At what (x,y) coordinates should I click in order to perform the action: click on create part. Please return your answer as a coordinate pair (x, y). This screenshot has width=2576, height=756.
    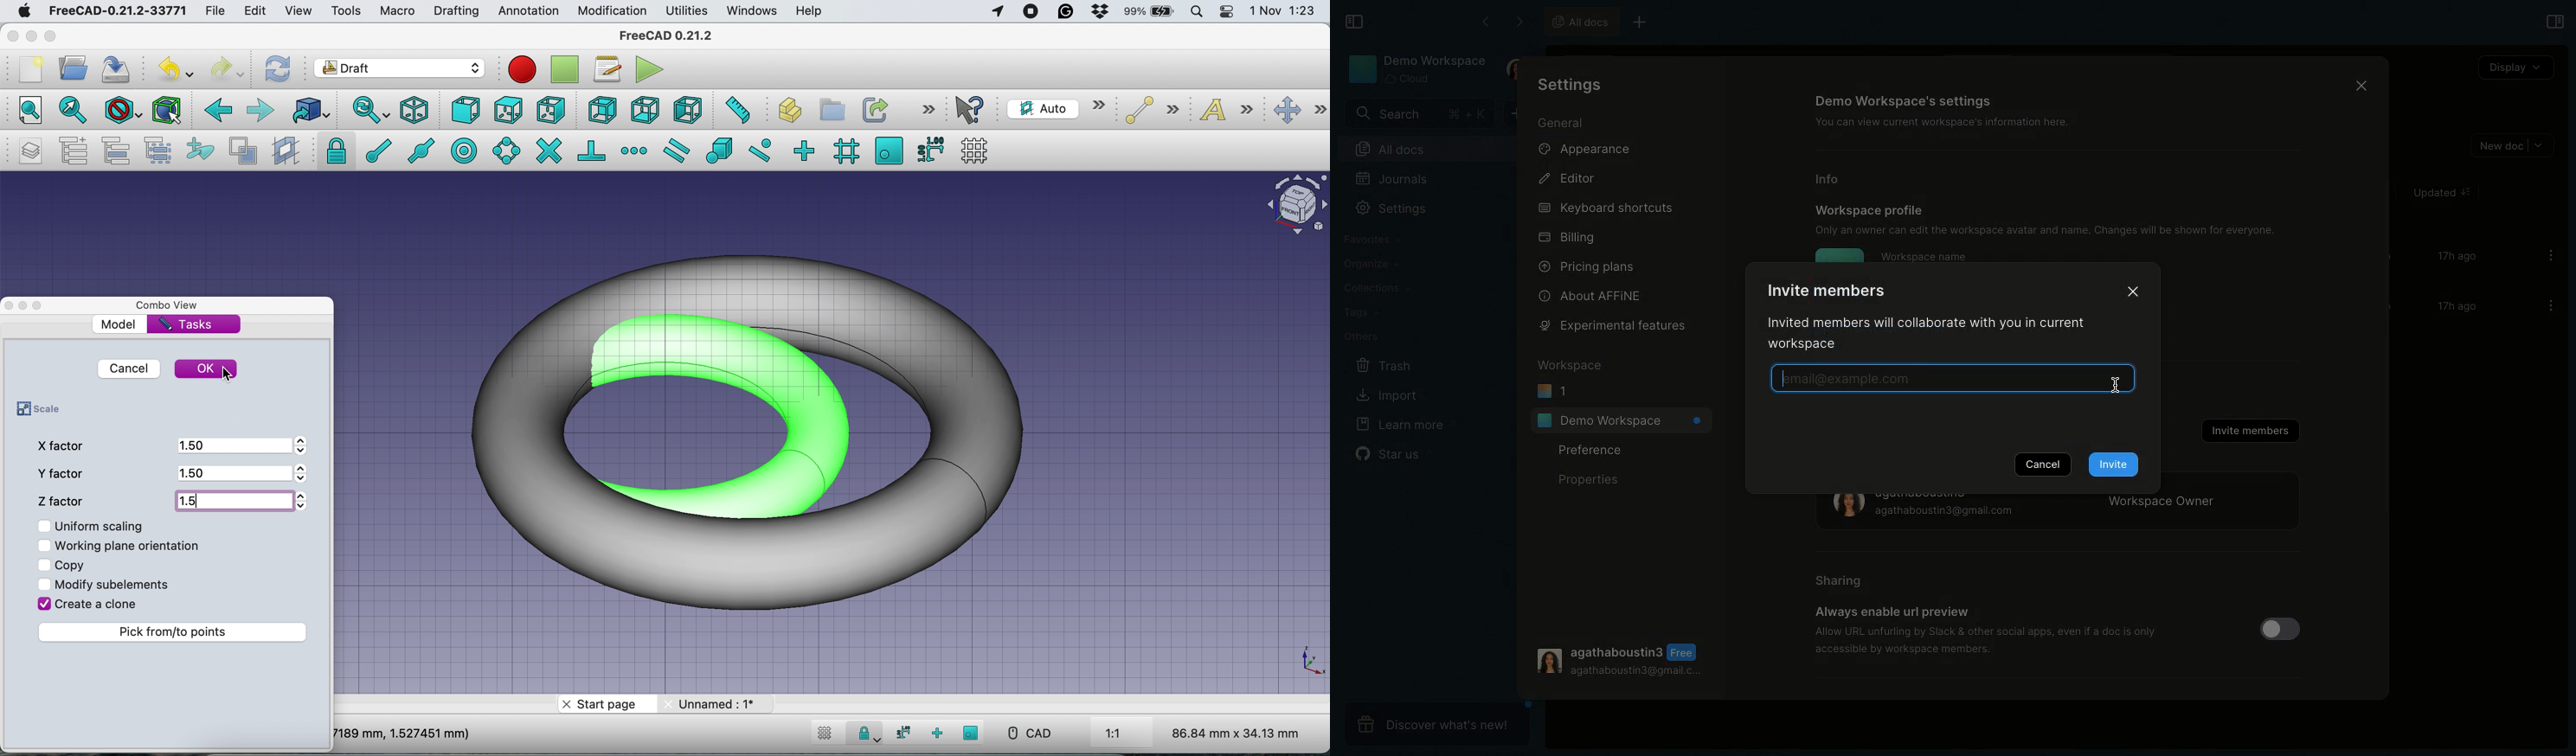
    Looking at the image, I should click on (785, 111).